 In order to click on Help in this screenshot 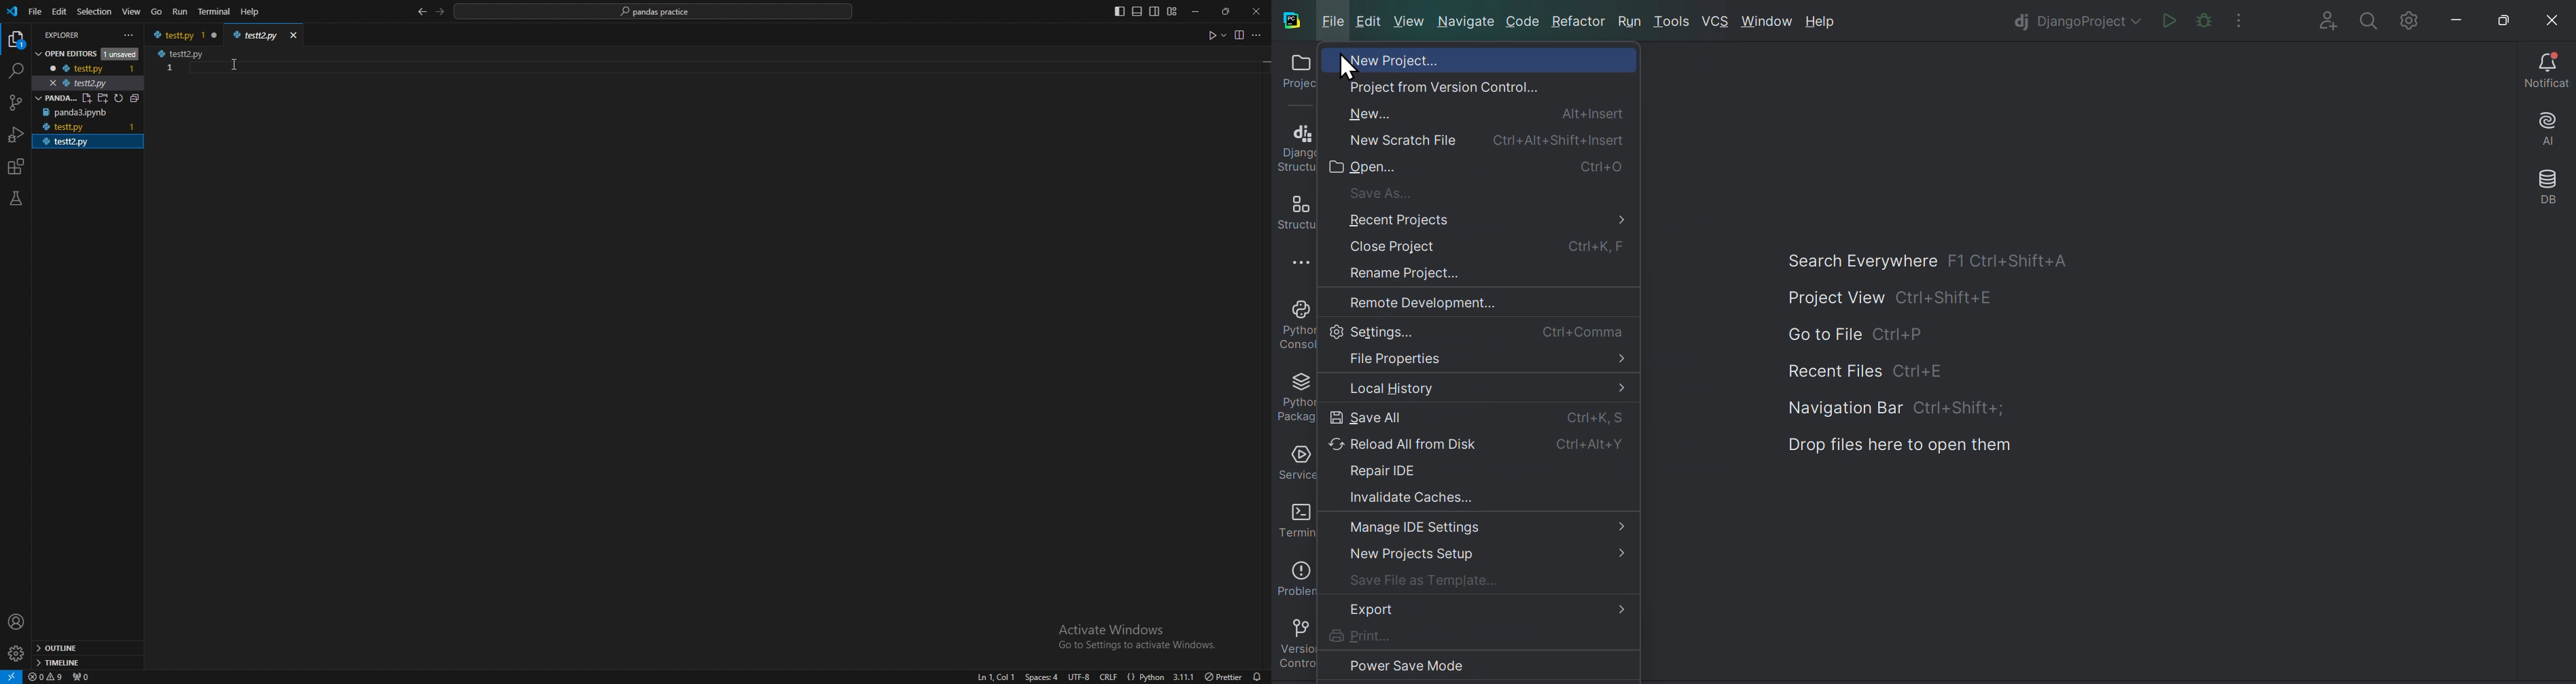, I will do `click(1824, 22)`.